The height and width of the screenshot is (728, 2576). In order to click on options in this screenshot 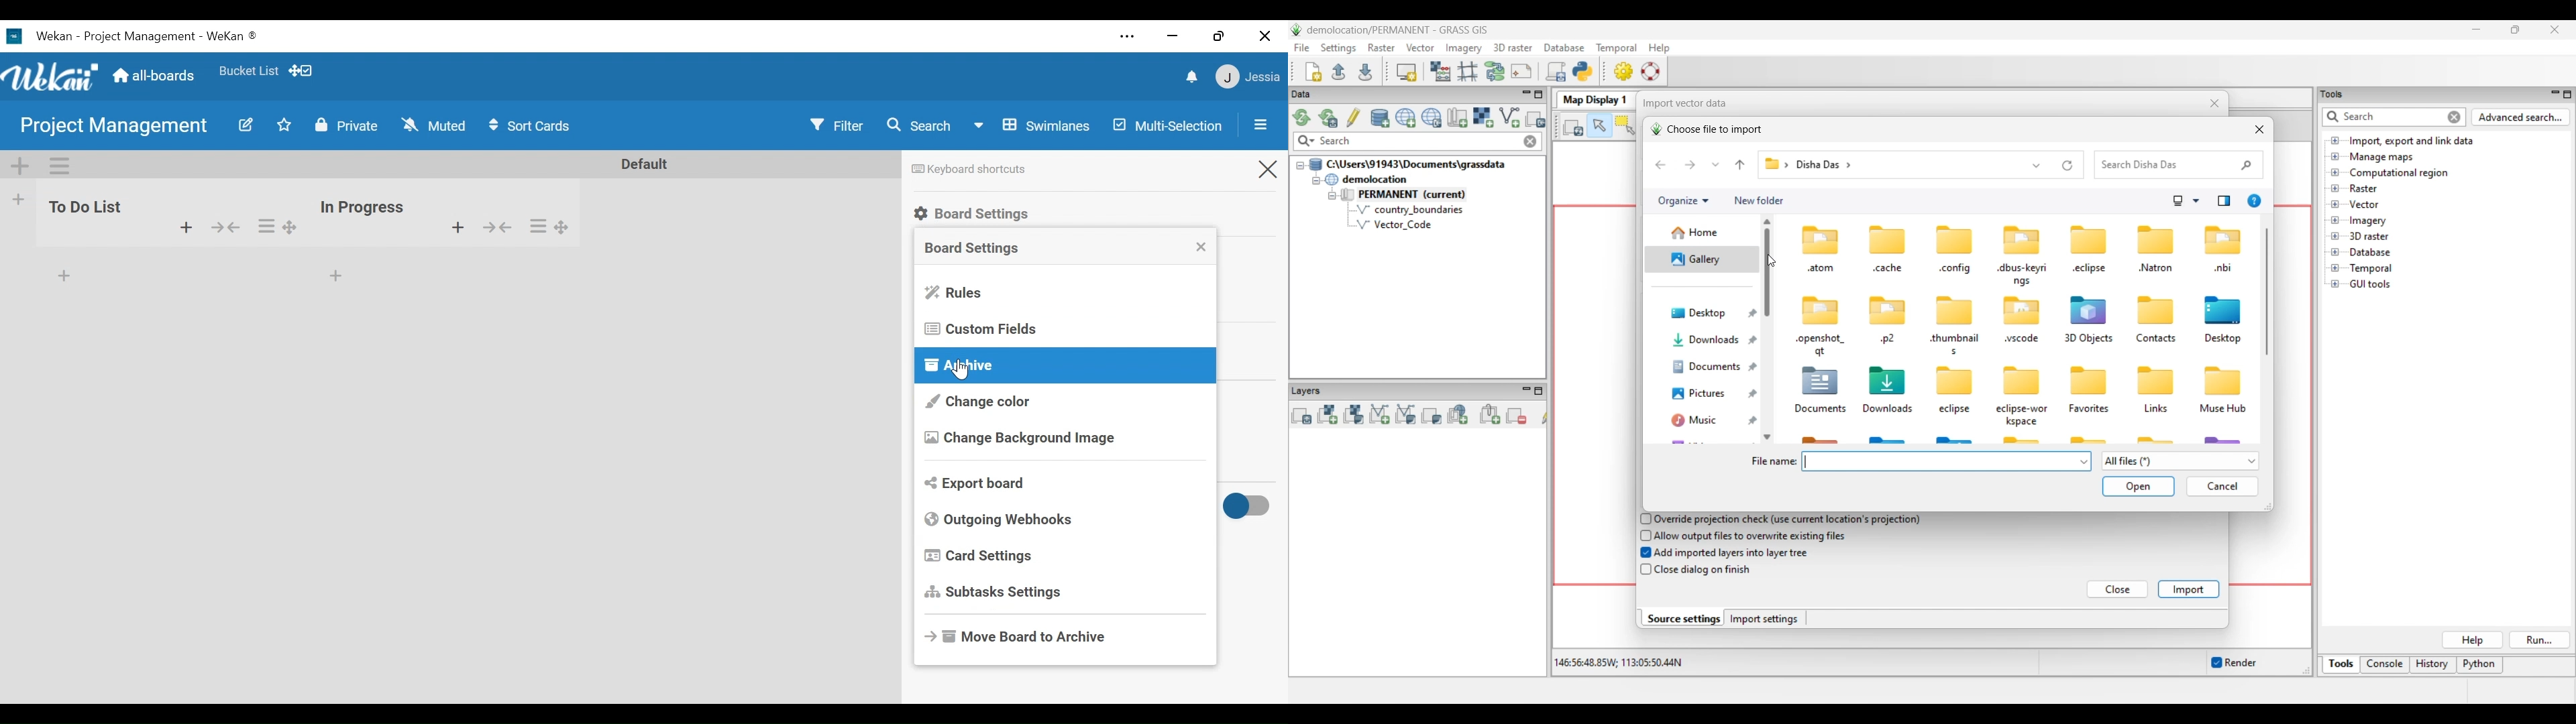, I will do `click(275, 223)`.